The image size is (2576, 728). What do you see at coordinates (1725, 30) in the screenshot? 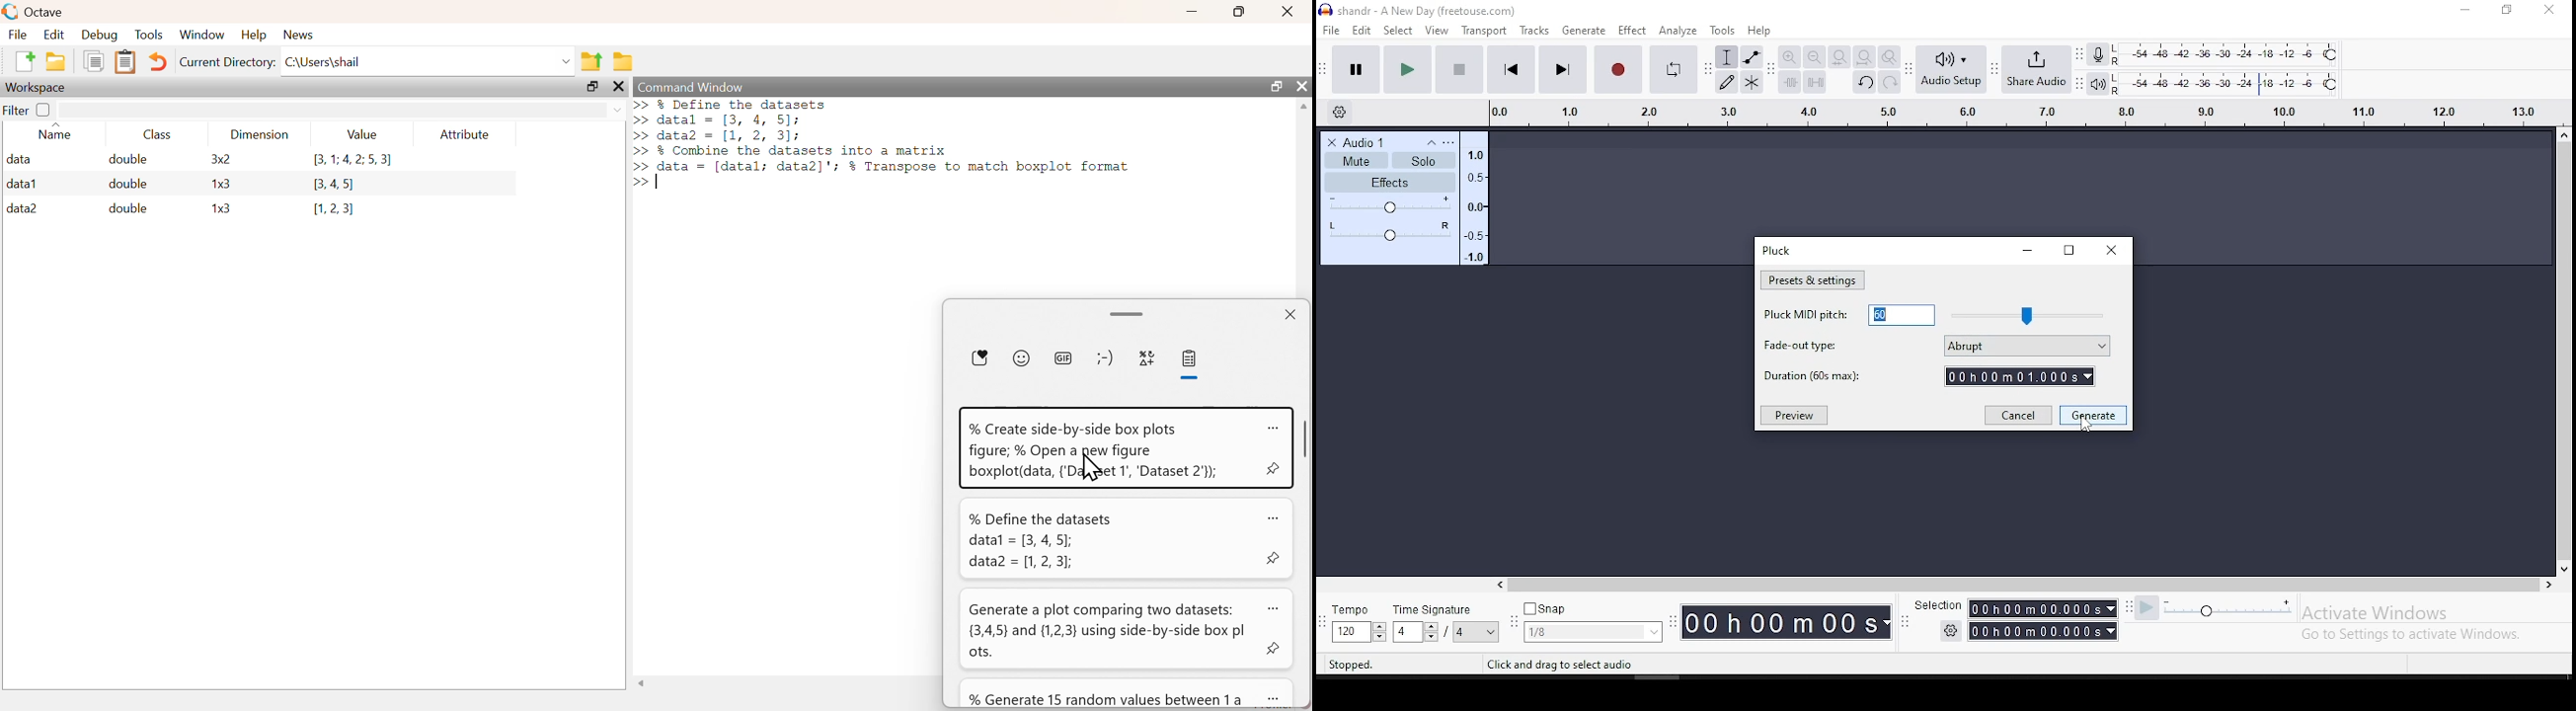
I see `tools` at bounding box center [1725, 30].